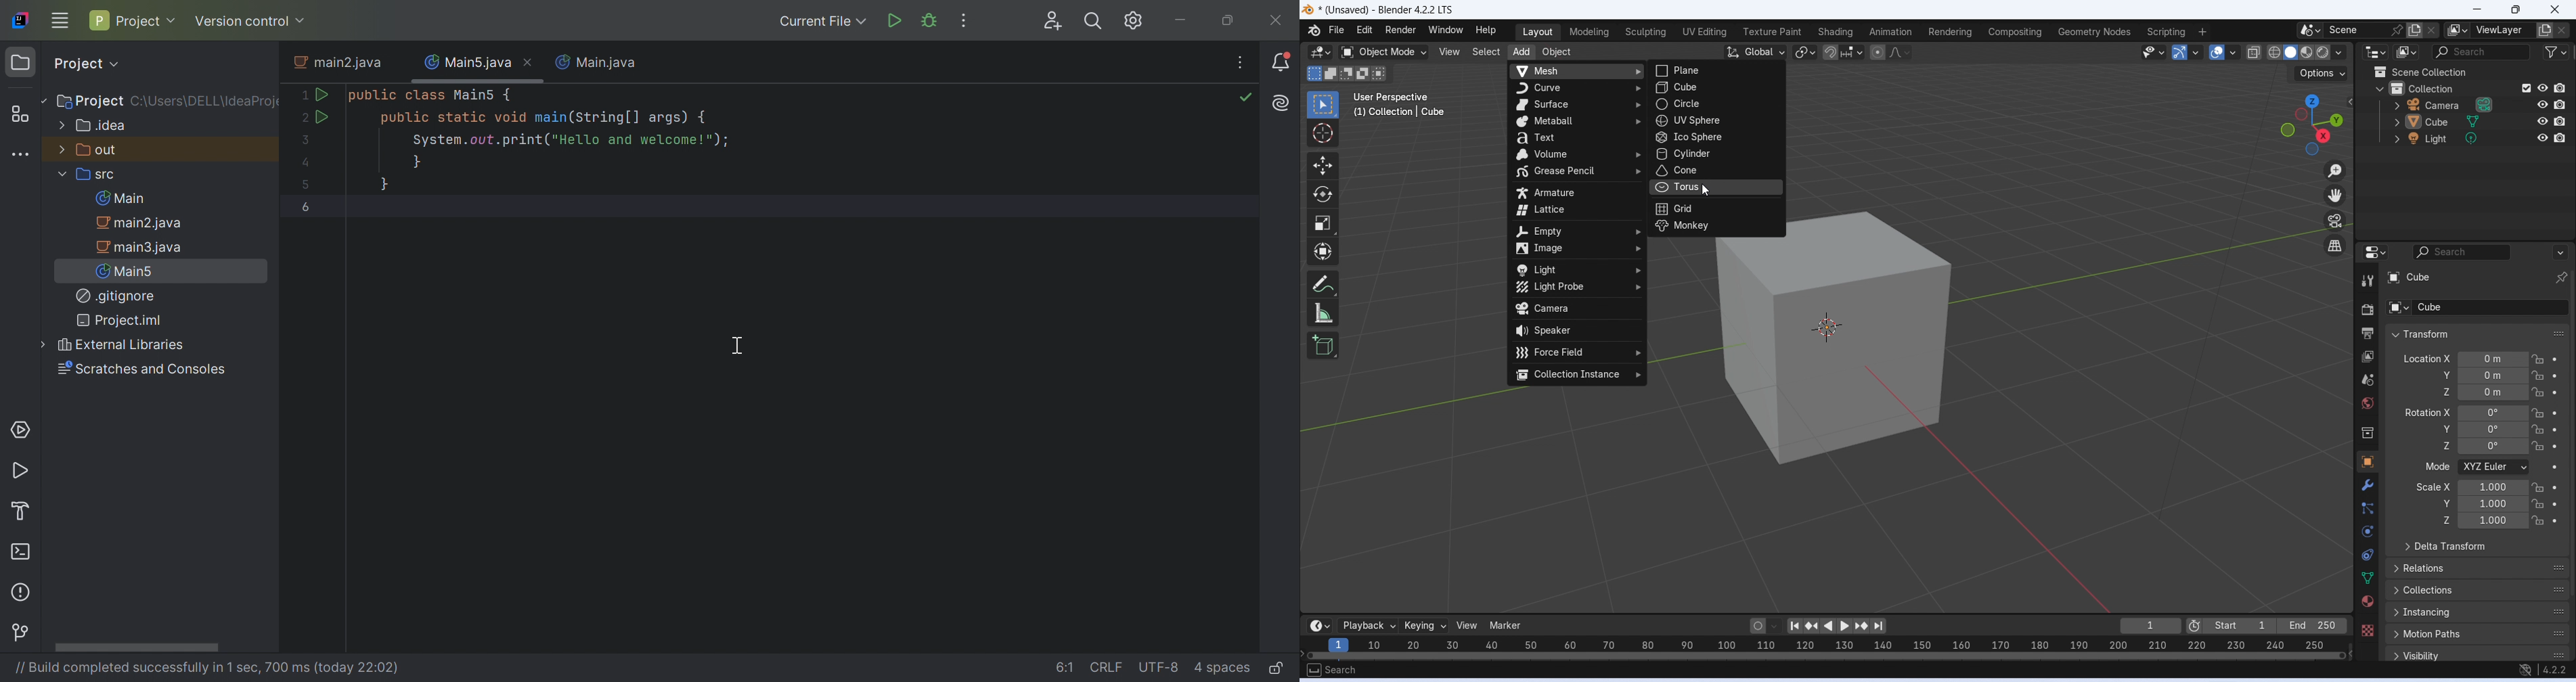 The width and height of the screenshot is (2576, 700). What do you see at coordinates (2415, 31) in the screenshot?
I see `add scene` at bounding box center [2415, 31].